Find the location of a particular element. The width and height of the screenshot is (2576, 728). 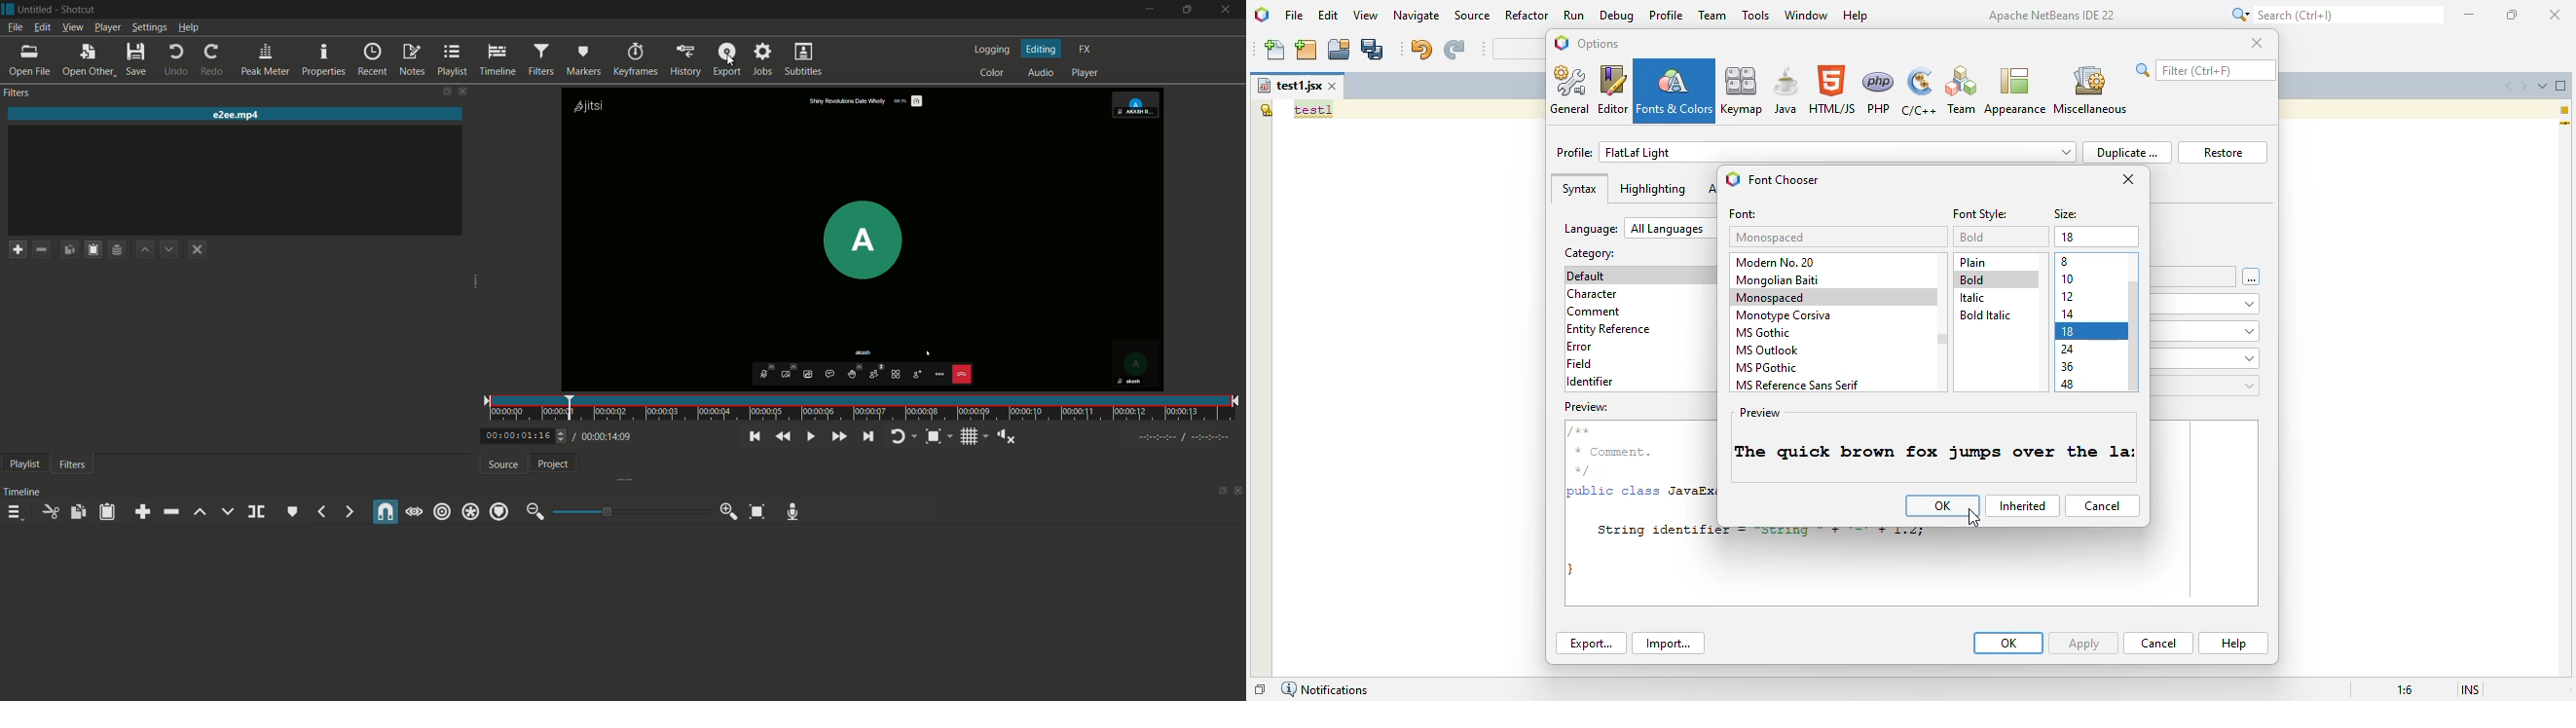

change layout is located at coordinates (1218, 494).